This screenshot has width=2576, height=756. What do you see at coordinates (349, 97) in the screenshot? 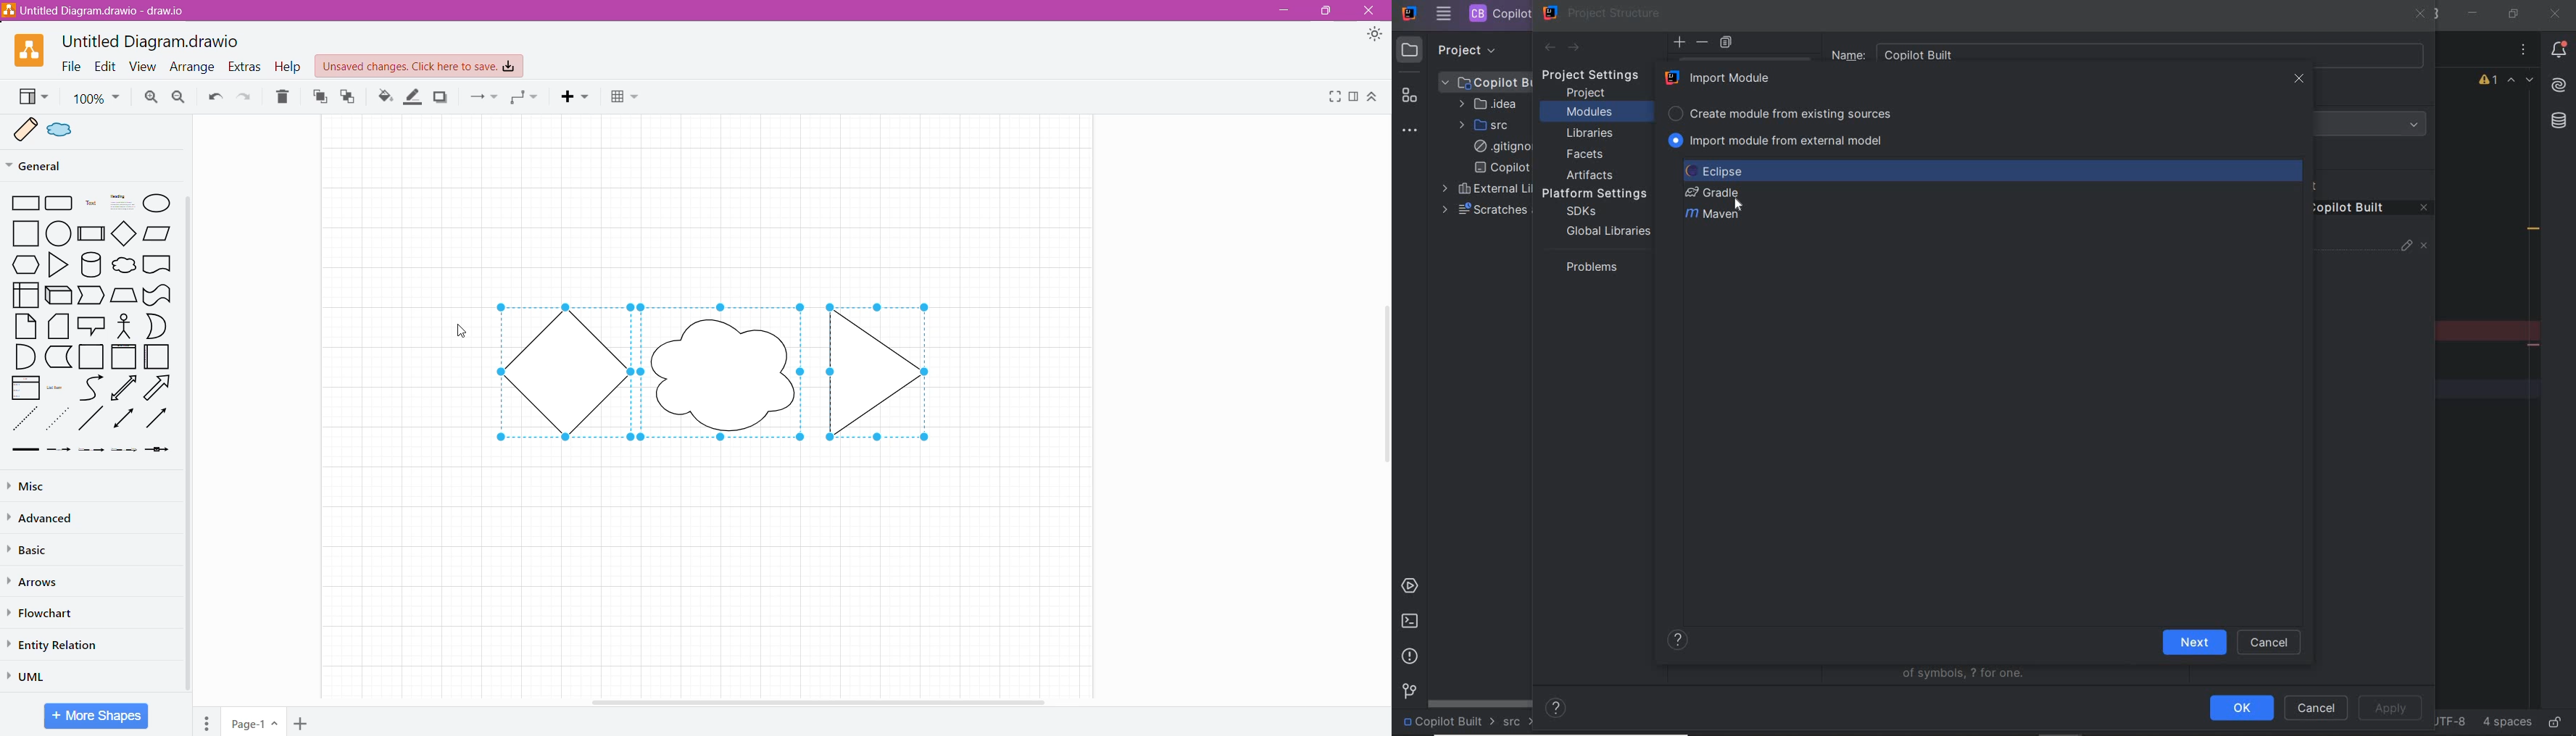
I see `To Back` at bounding box center [349, 97].